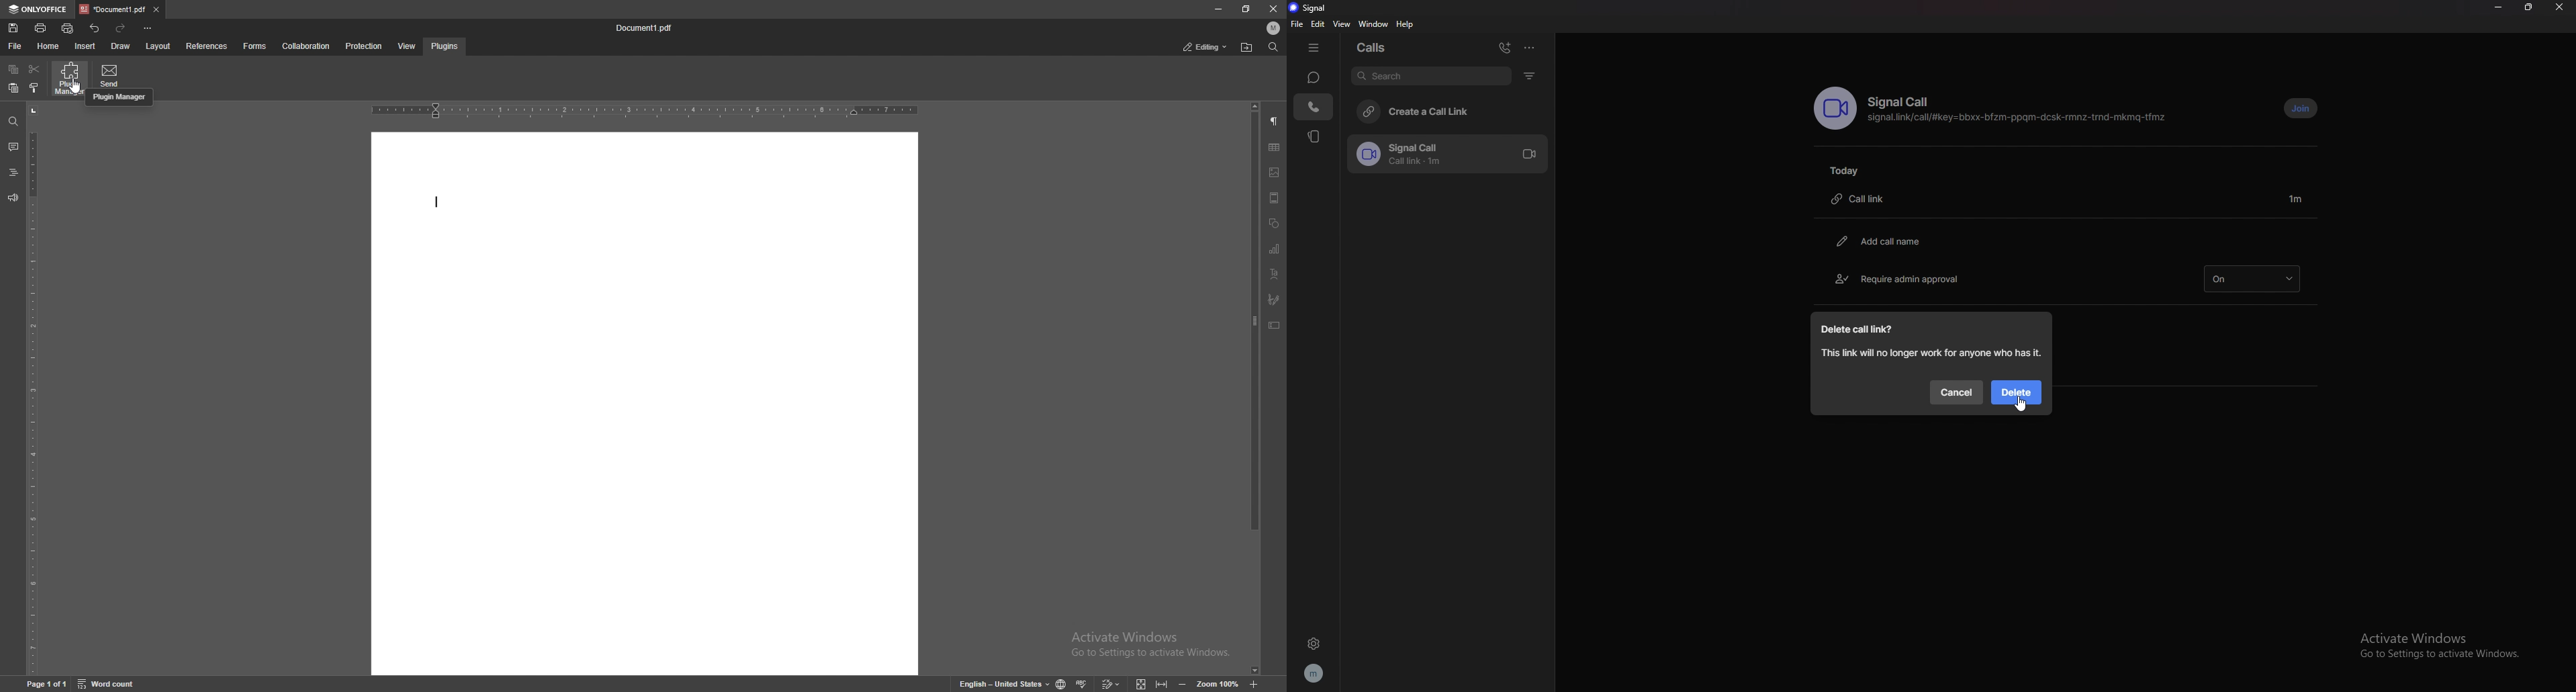 This screenshot has height=700, width=2576. I want to click on call image, so click(1835, 108).